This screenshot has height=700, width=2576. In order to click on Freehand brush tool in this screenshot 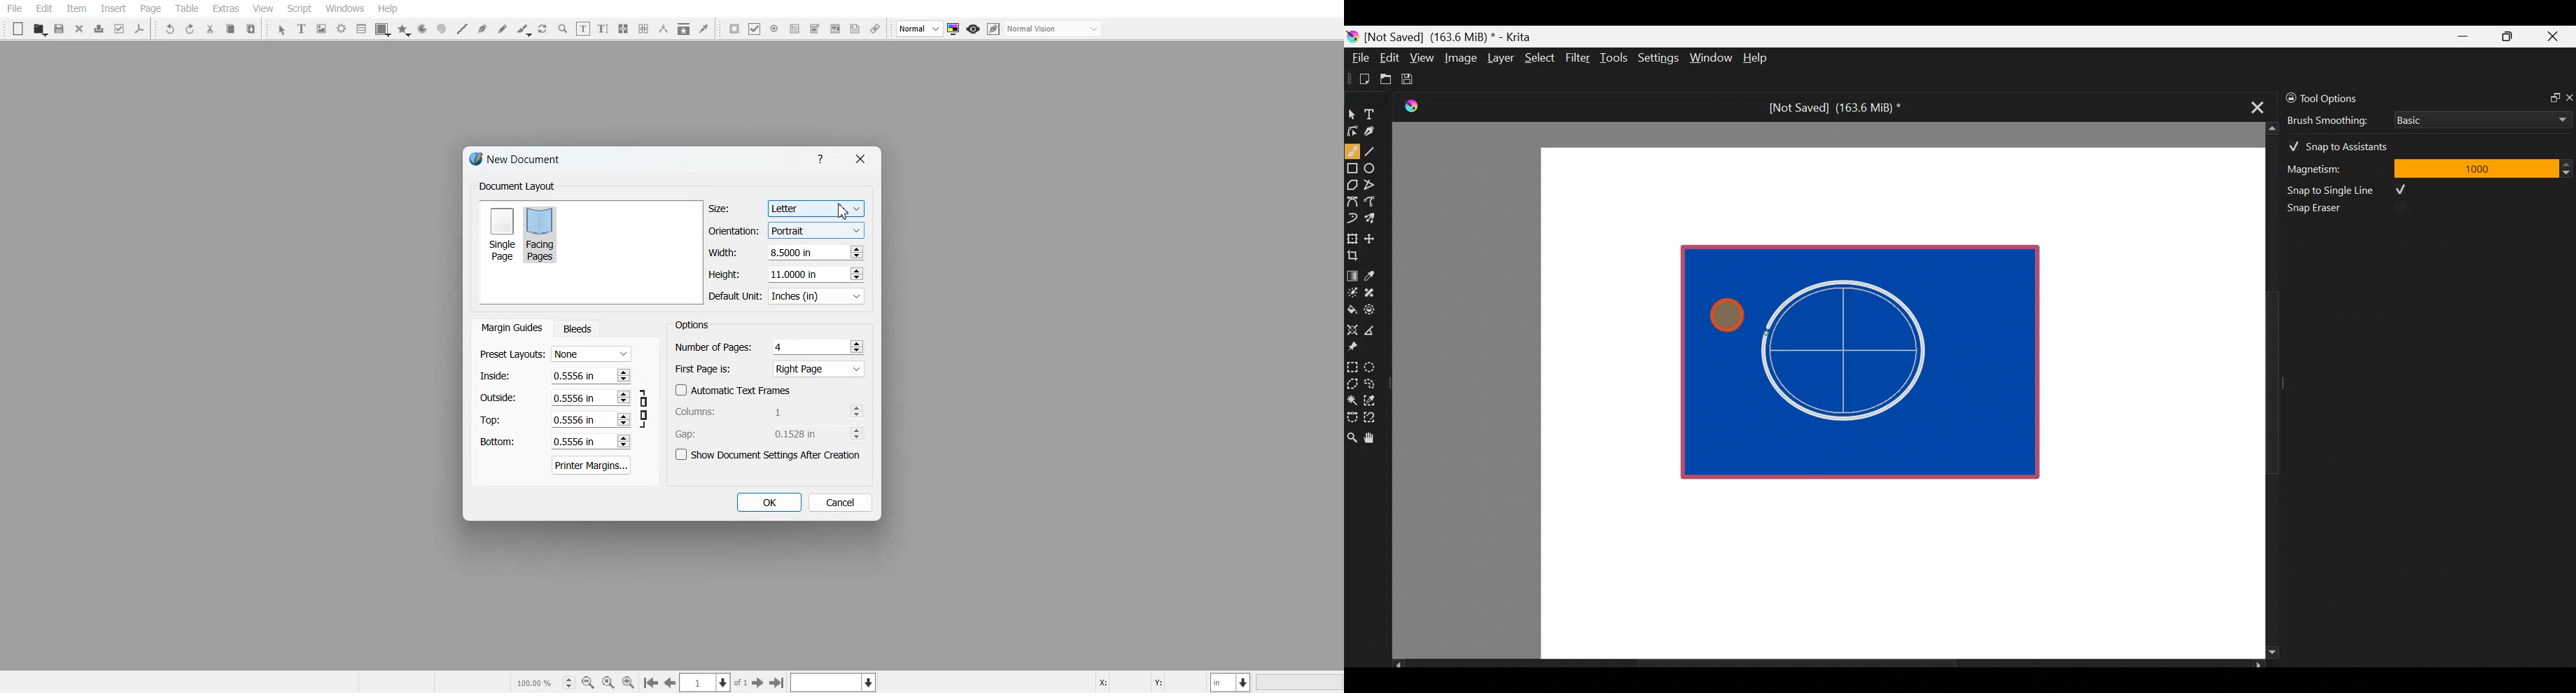, I will do `click(1353, 149)`.